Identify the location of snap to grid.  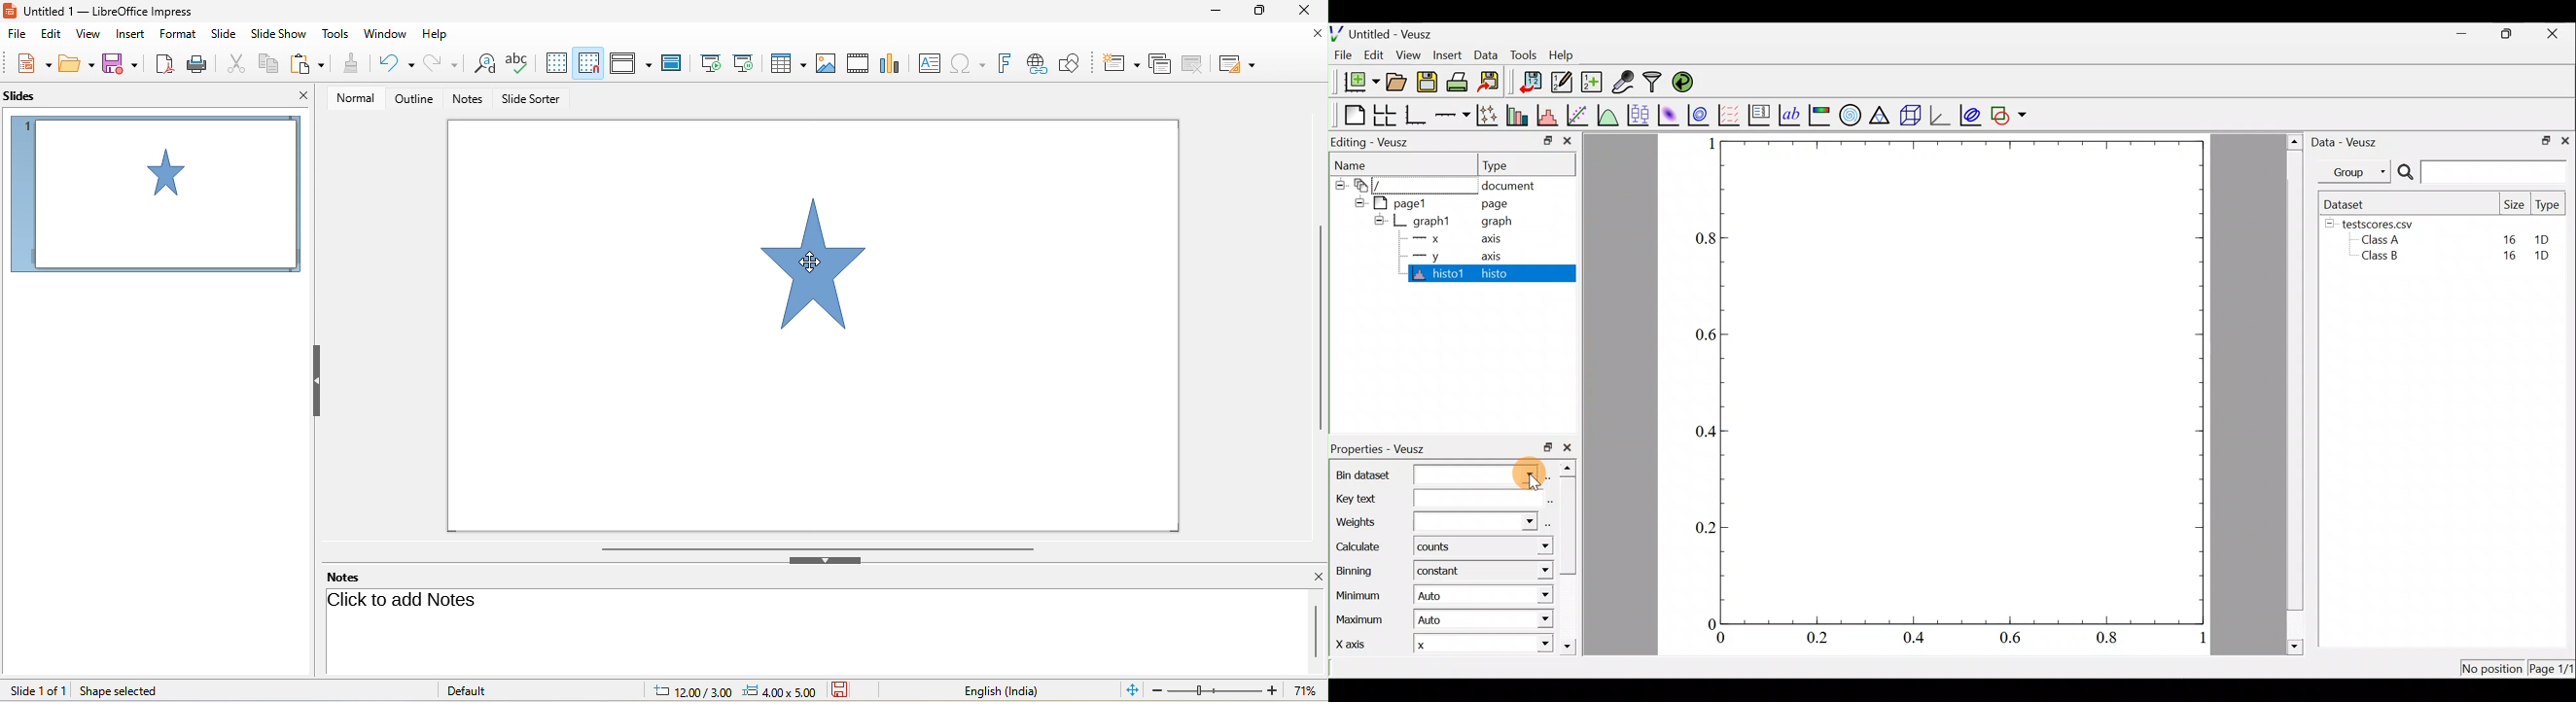
(588, 60).